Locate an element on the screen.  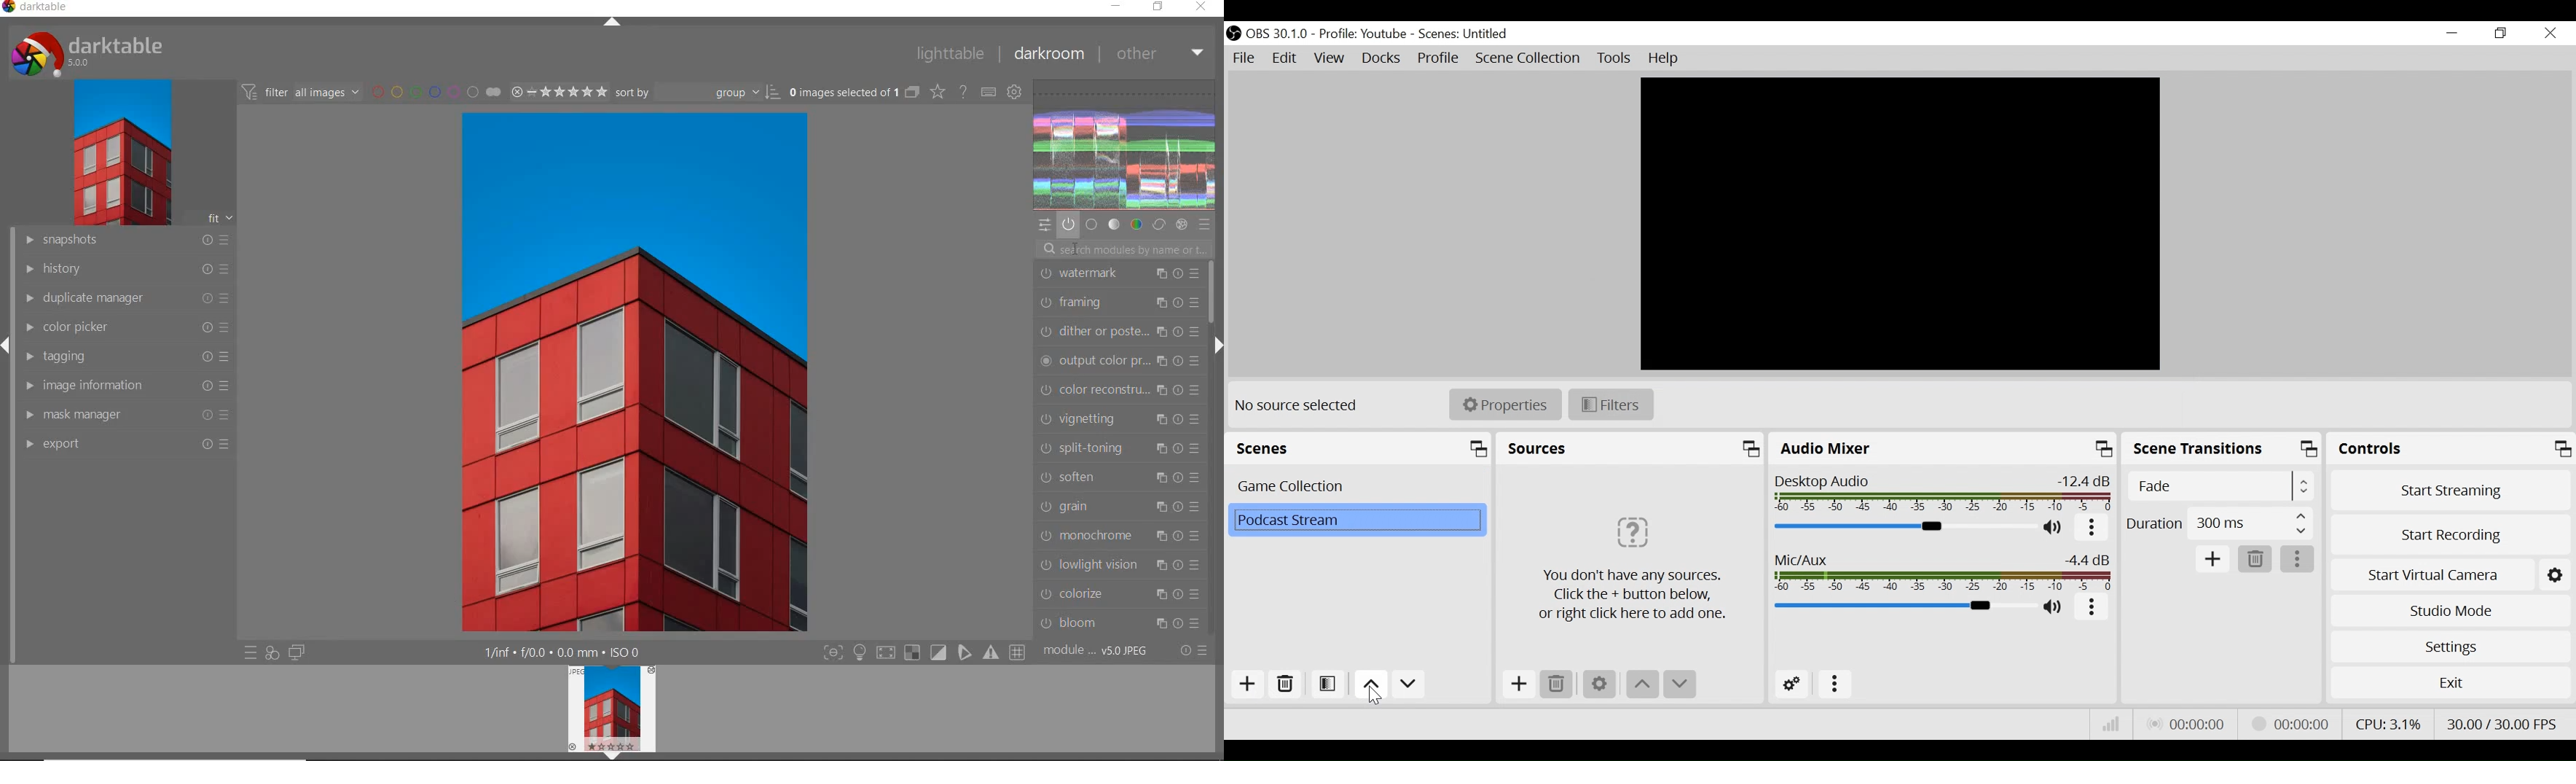
darktable is located at coordinates (43, 9).